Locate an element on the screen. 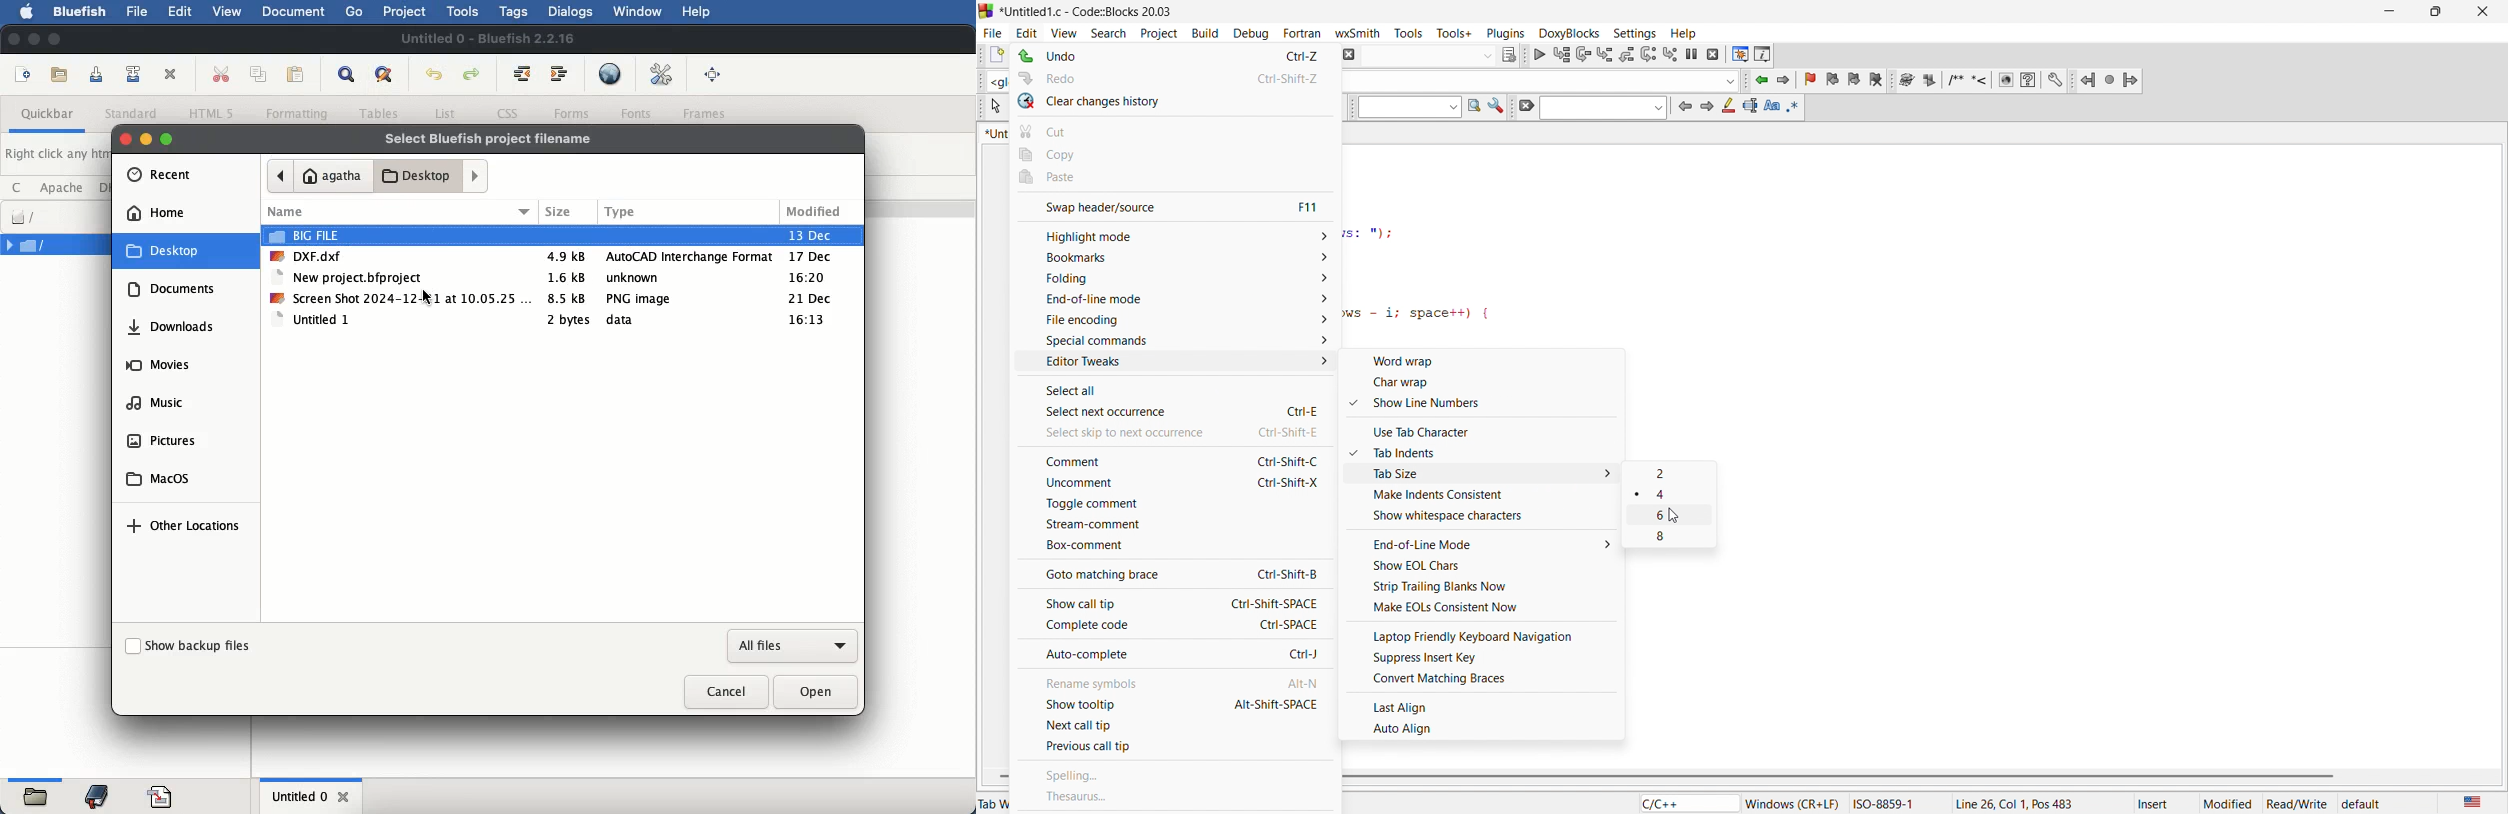 The image size is (2520, 840). toggle comment  is located at coordinates (1172, 507).